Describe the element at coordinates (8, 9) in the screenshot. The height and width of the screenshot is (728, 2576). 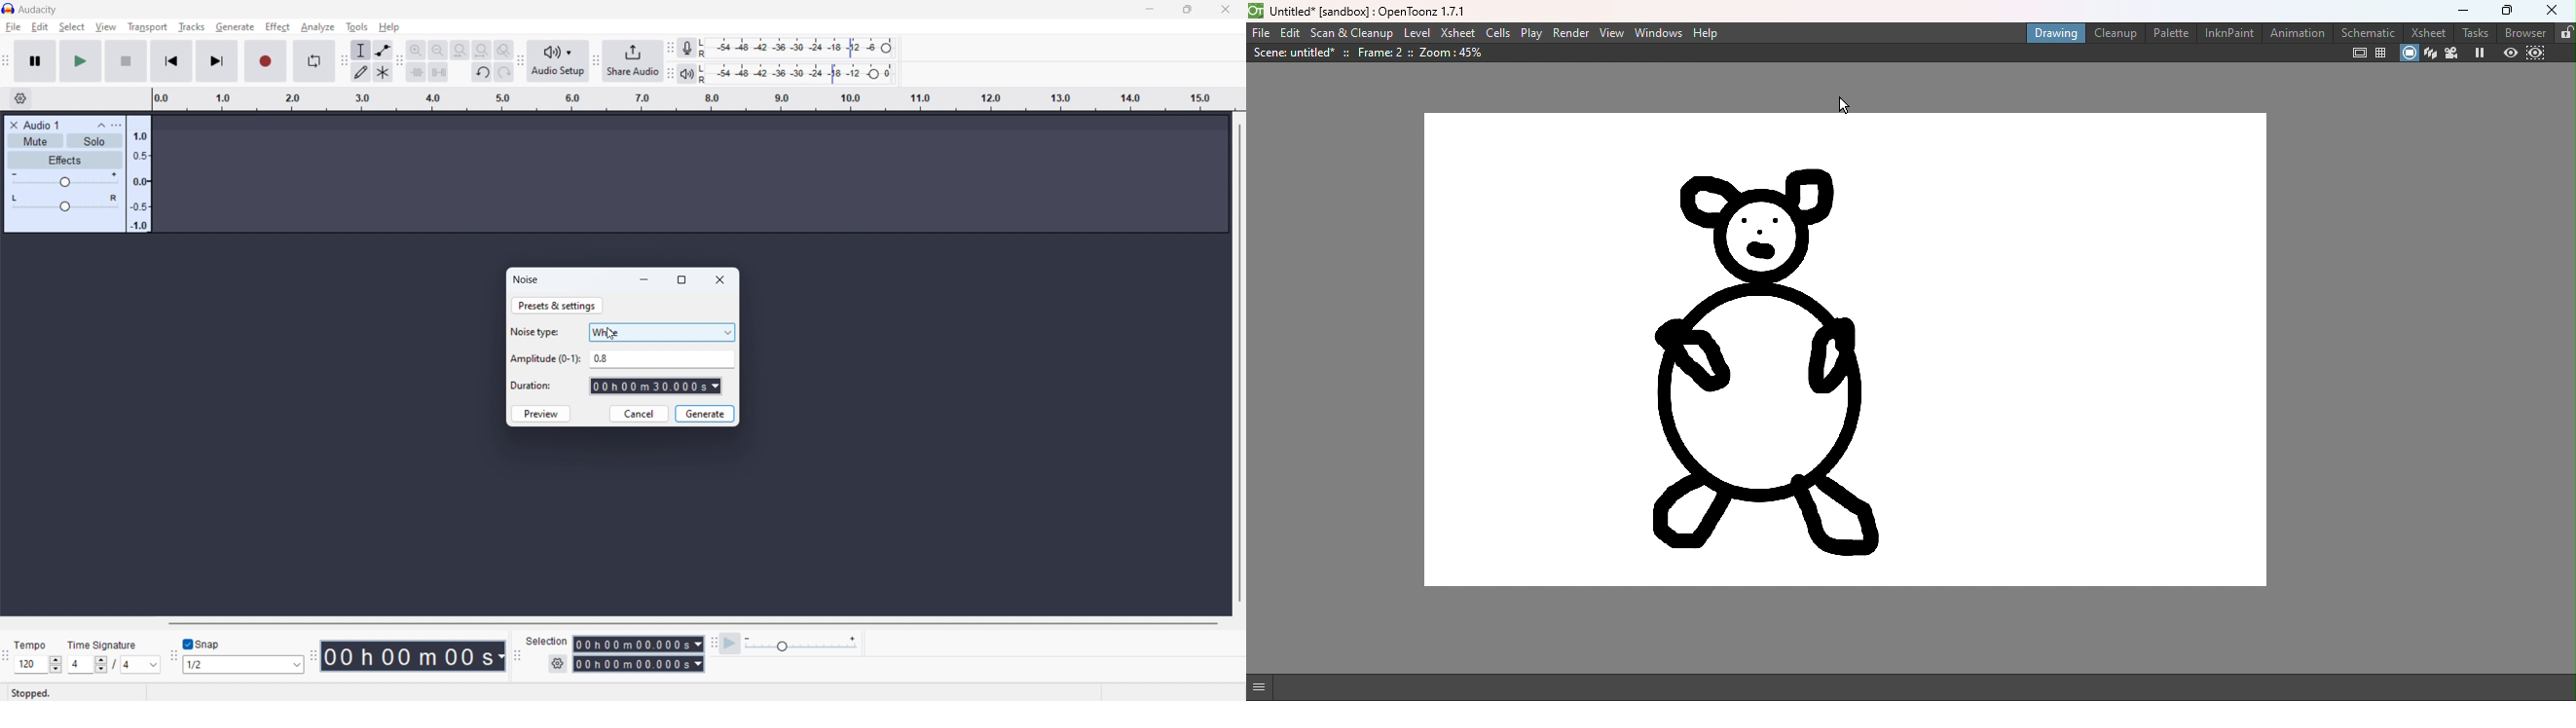
I see `logo` at that location.